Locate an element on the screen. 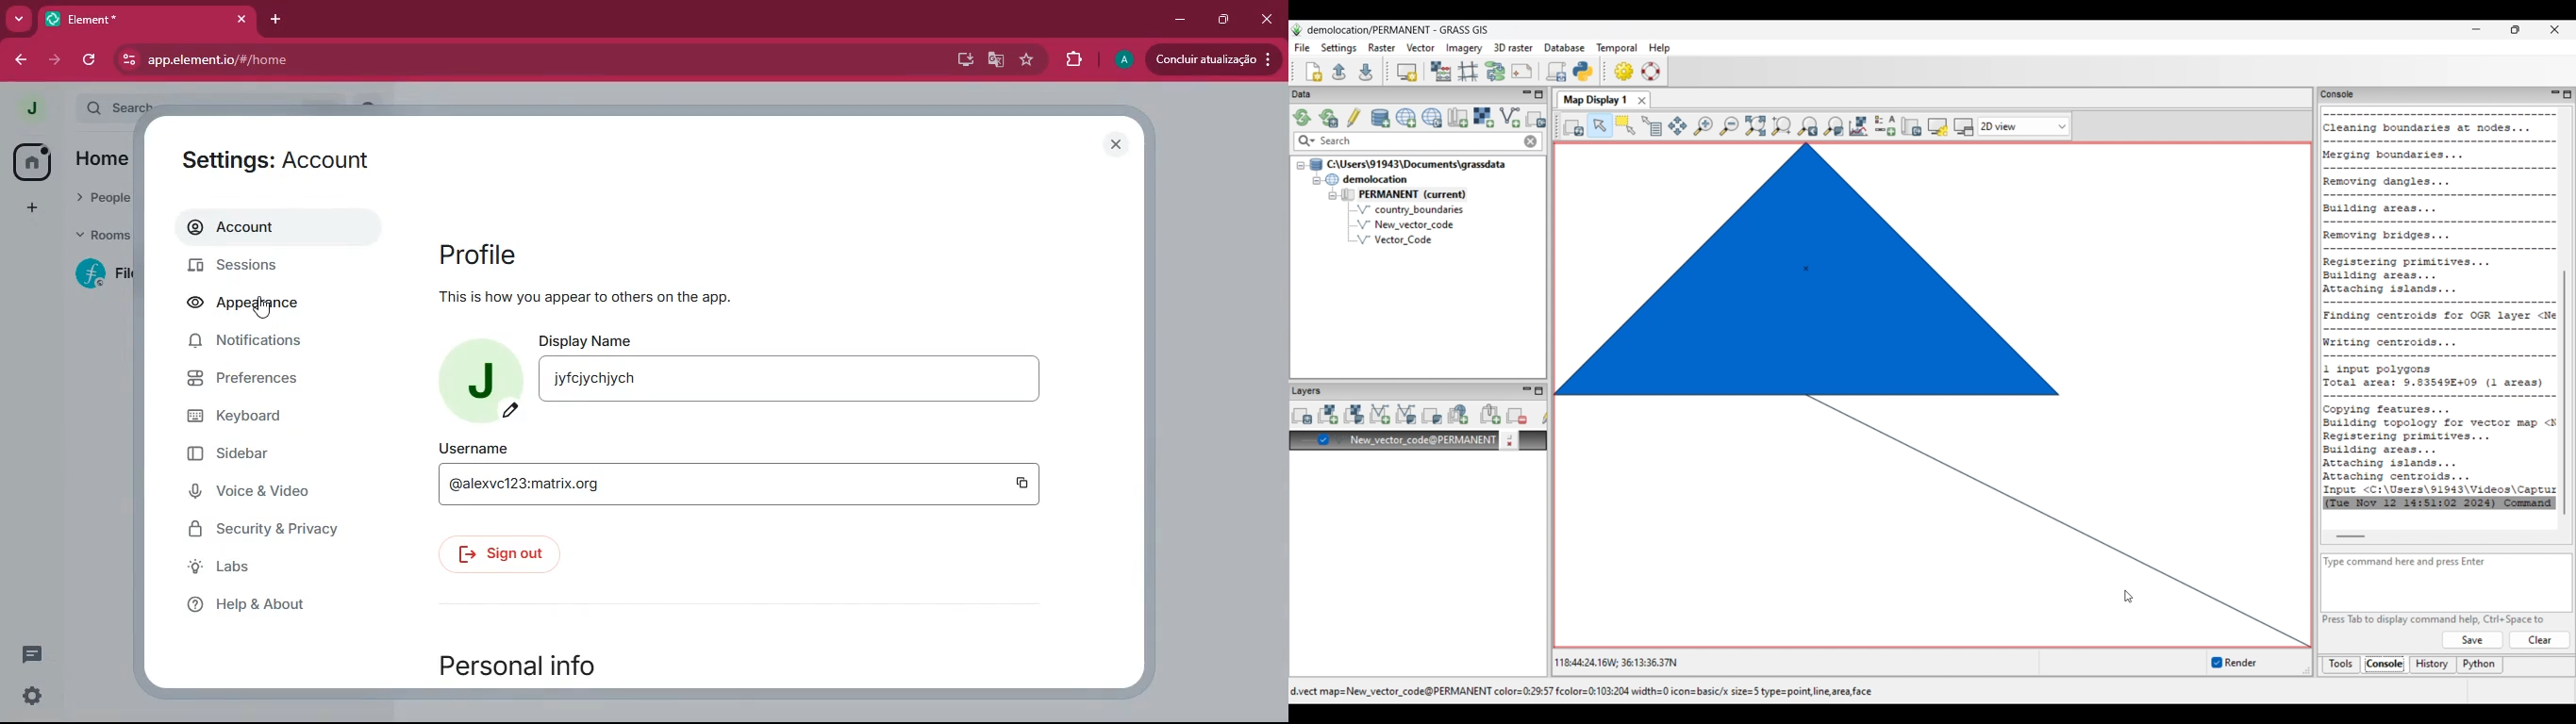  profile is located at coordinates (482, 254).